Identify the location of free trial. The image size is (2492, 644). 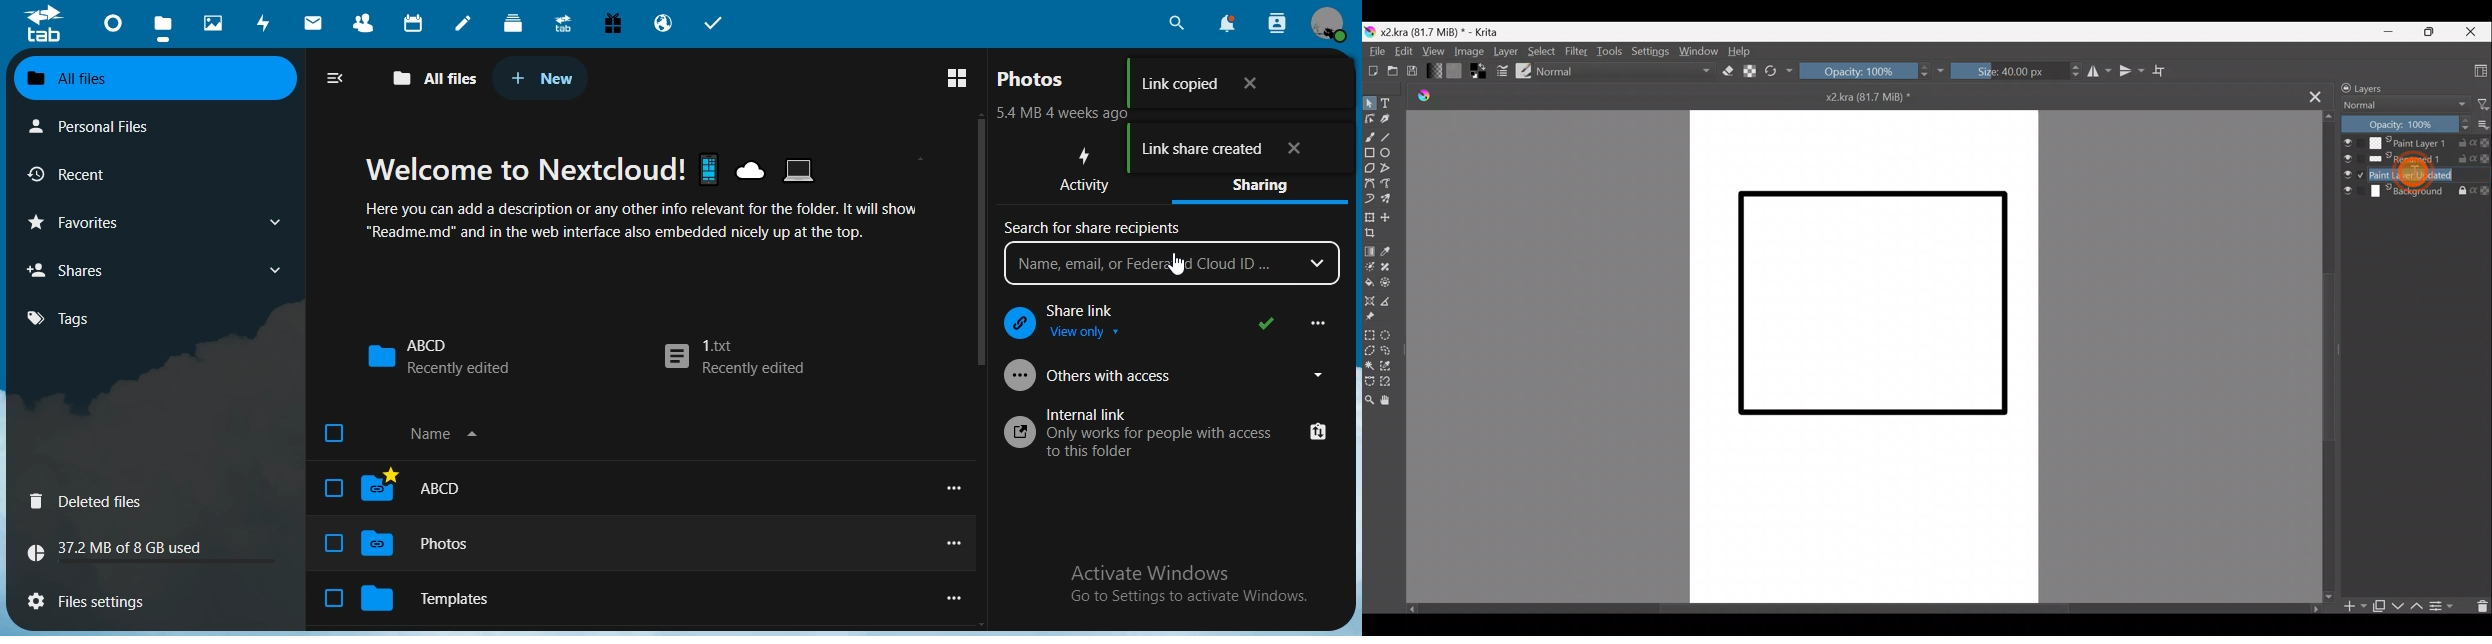
(613, 24).